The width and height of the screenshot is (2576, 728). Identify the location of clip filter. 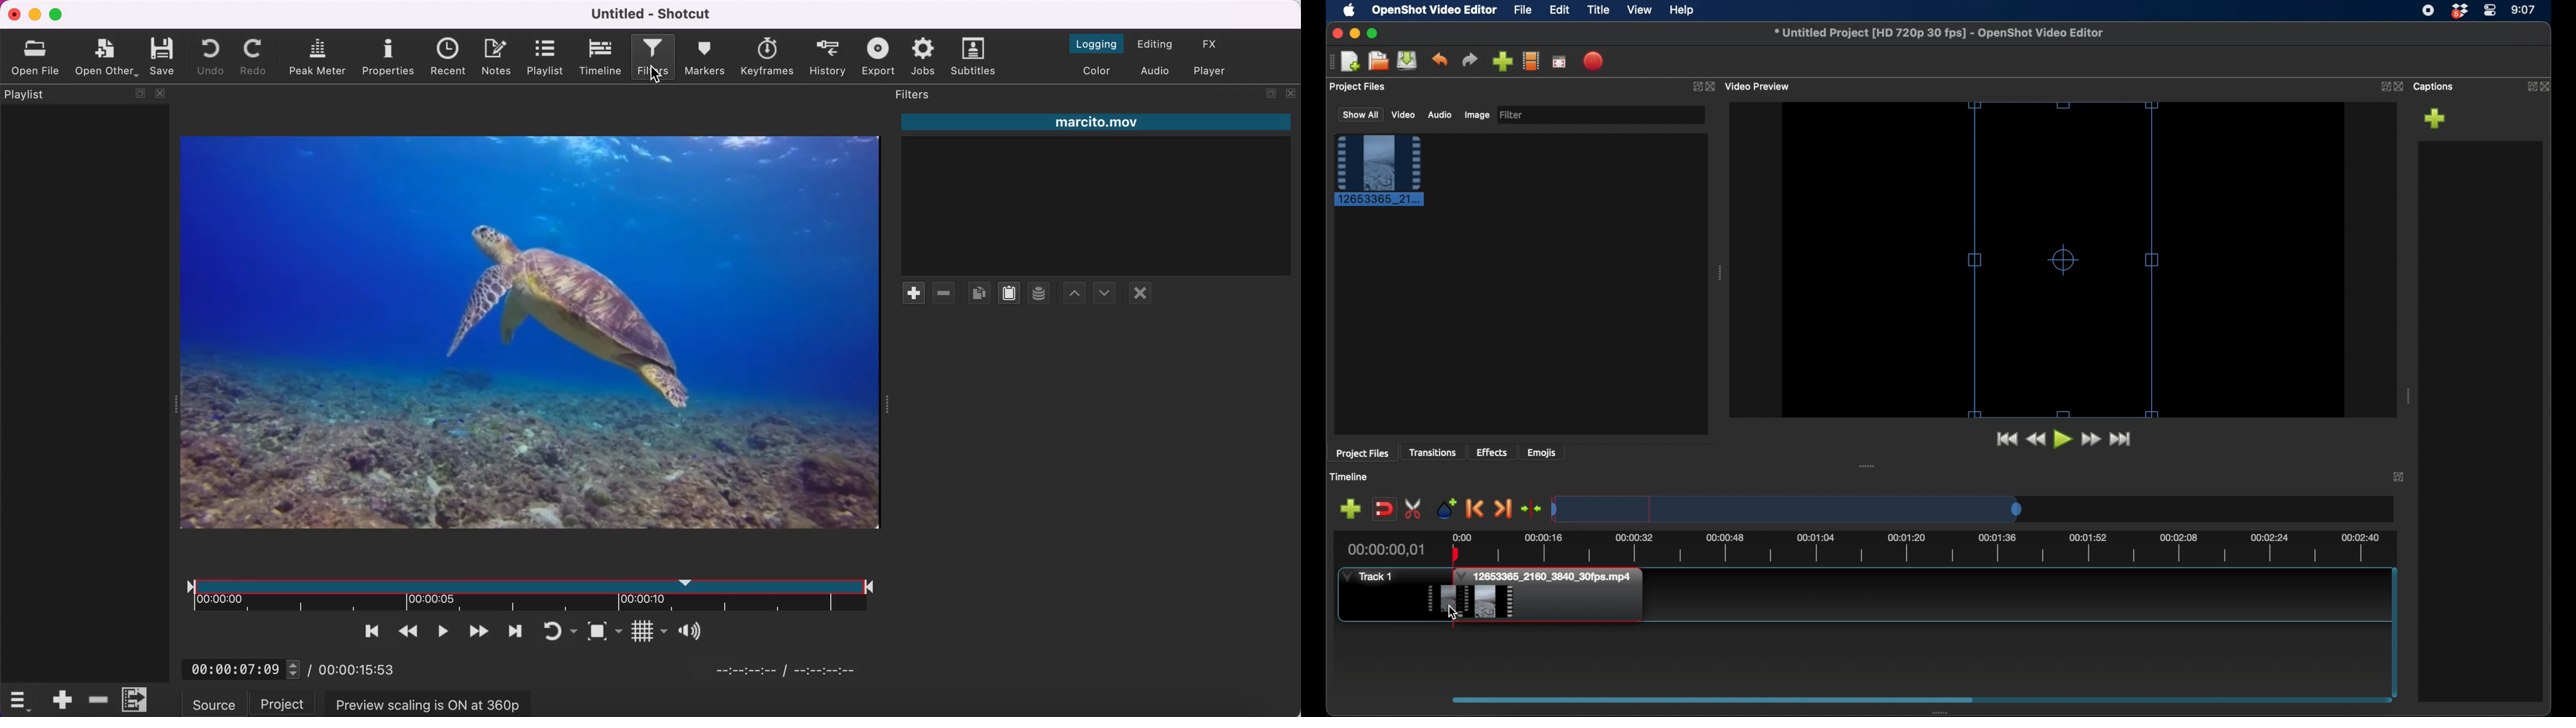
(1099, 202).